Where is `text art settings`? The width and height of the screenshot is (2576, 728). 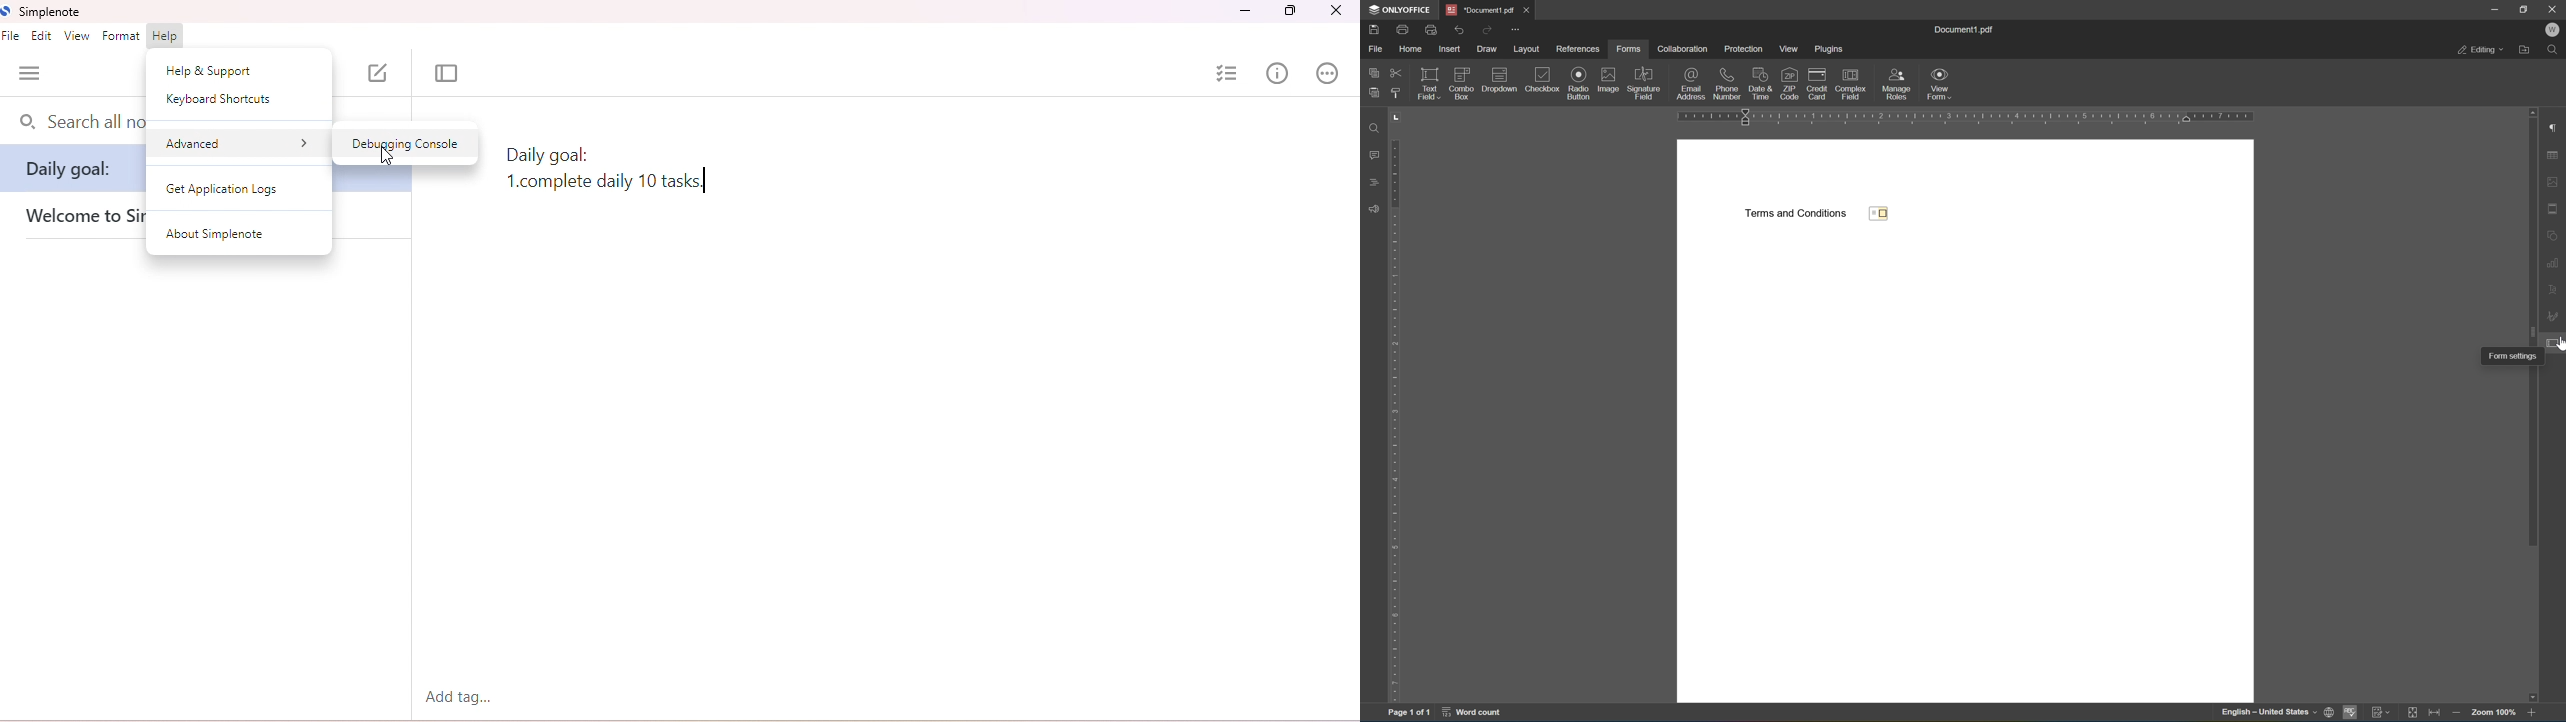 text art settings is located at coordinates (2551, 288).